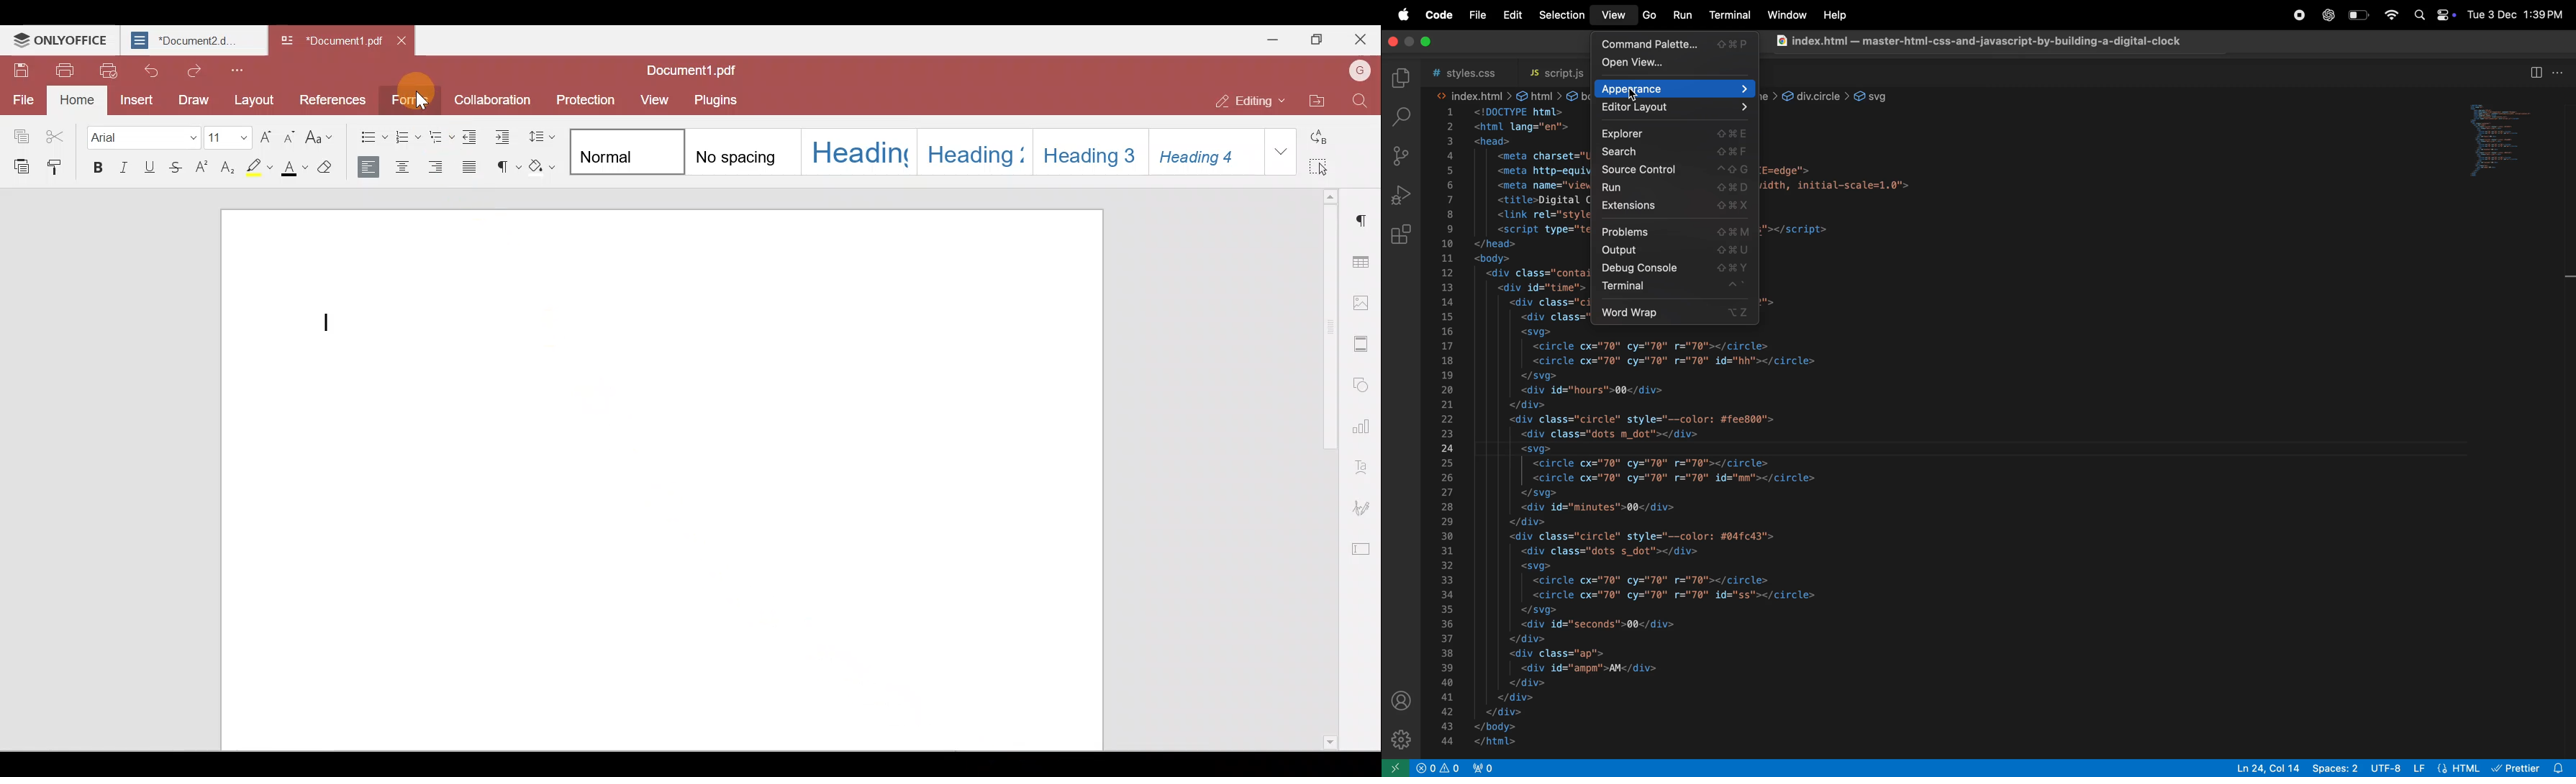 Image resolution: width=2576 pixels, height=784 pixels. I want to click on File, so click(22, 100).